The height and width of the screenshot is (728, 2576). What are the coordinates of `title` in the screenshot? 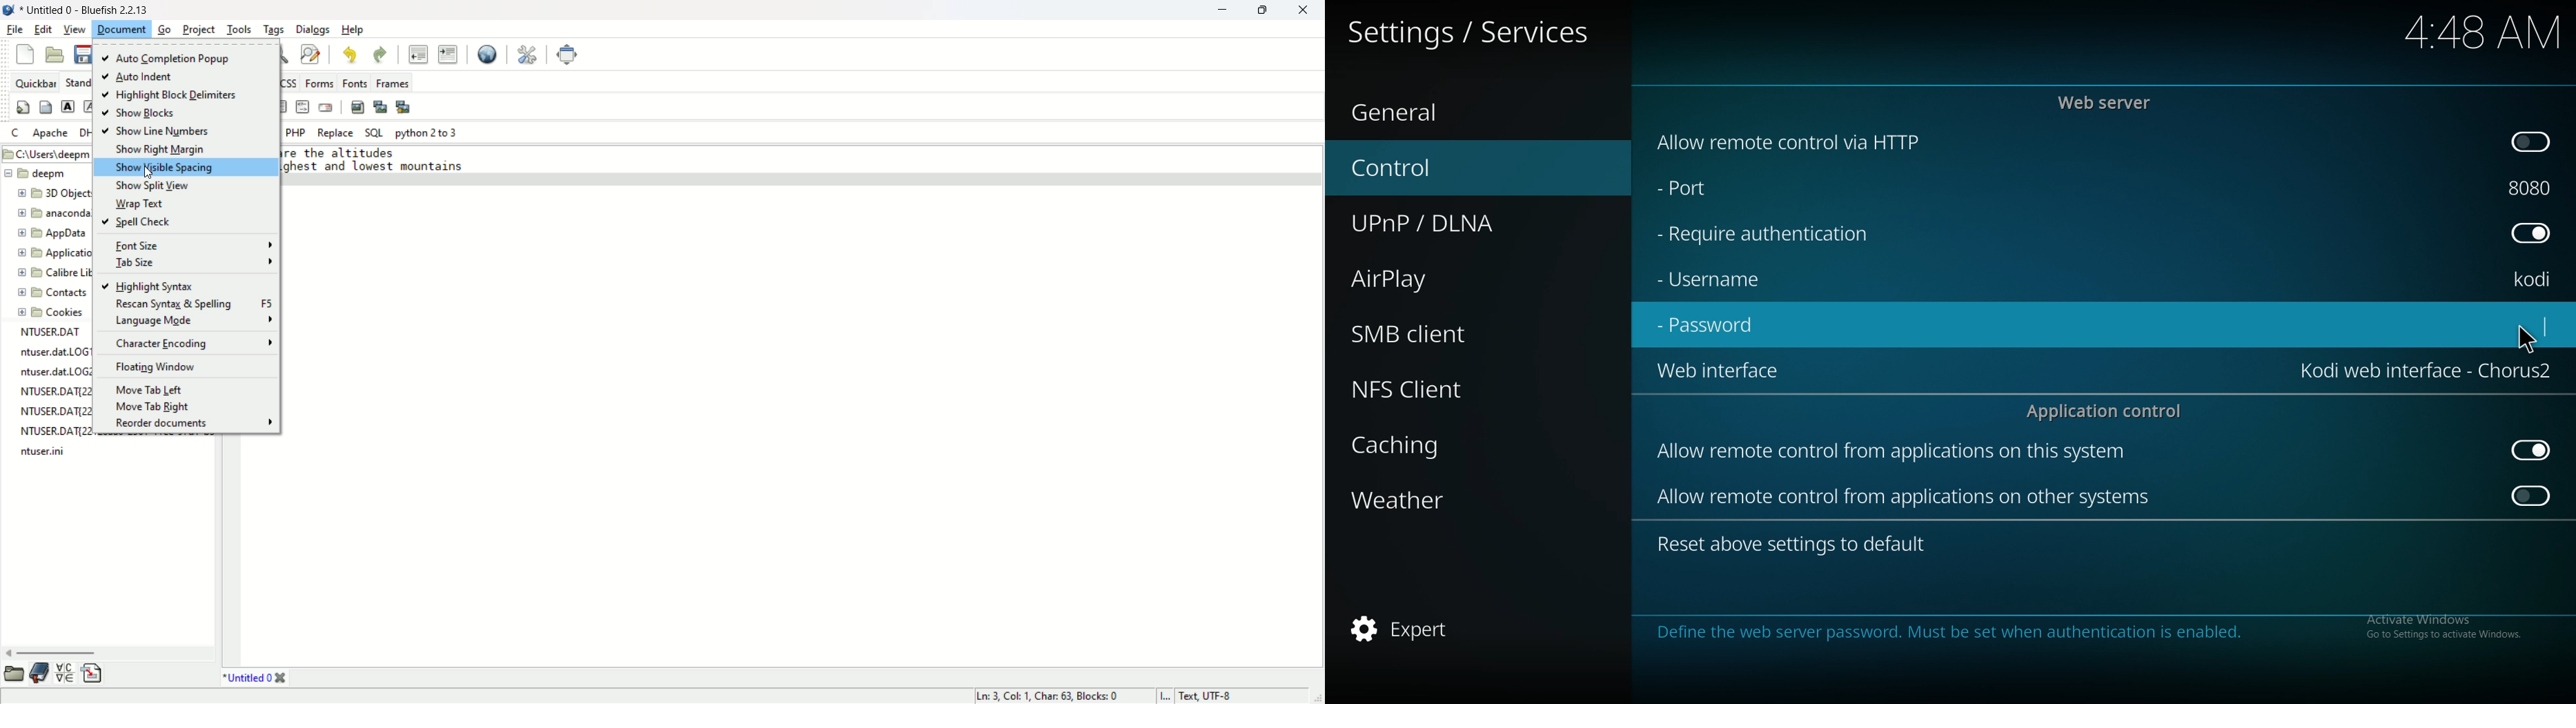 It's located at (88, 9).